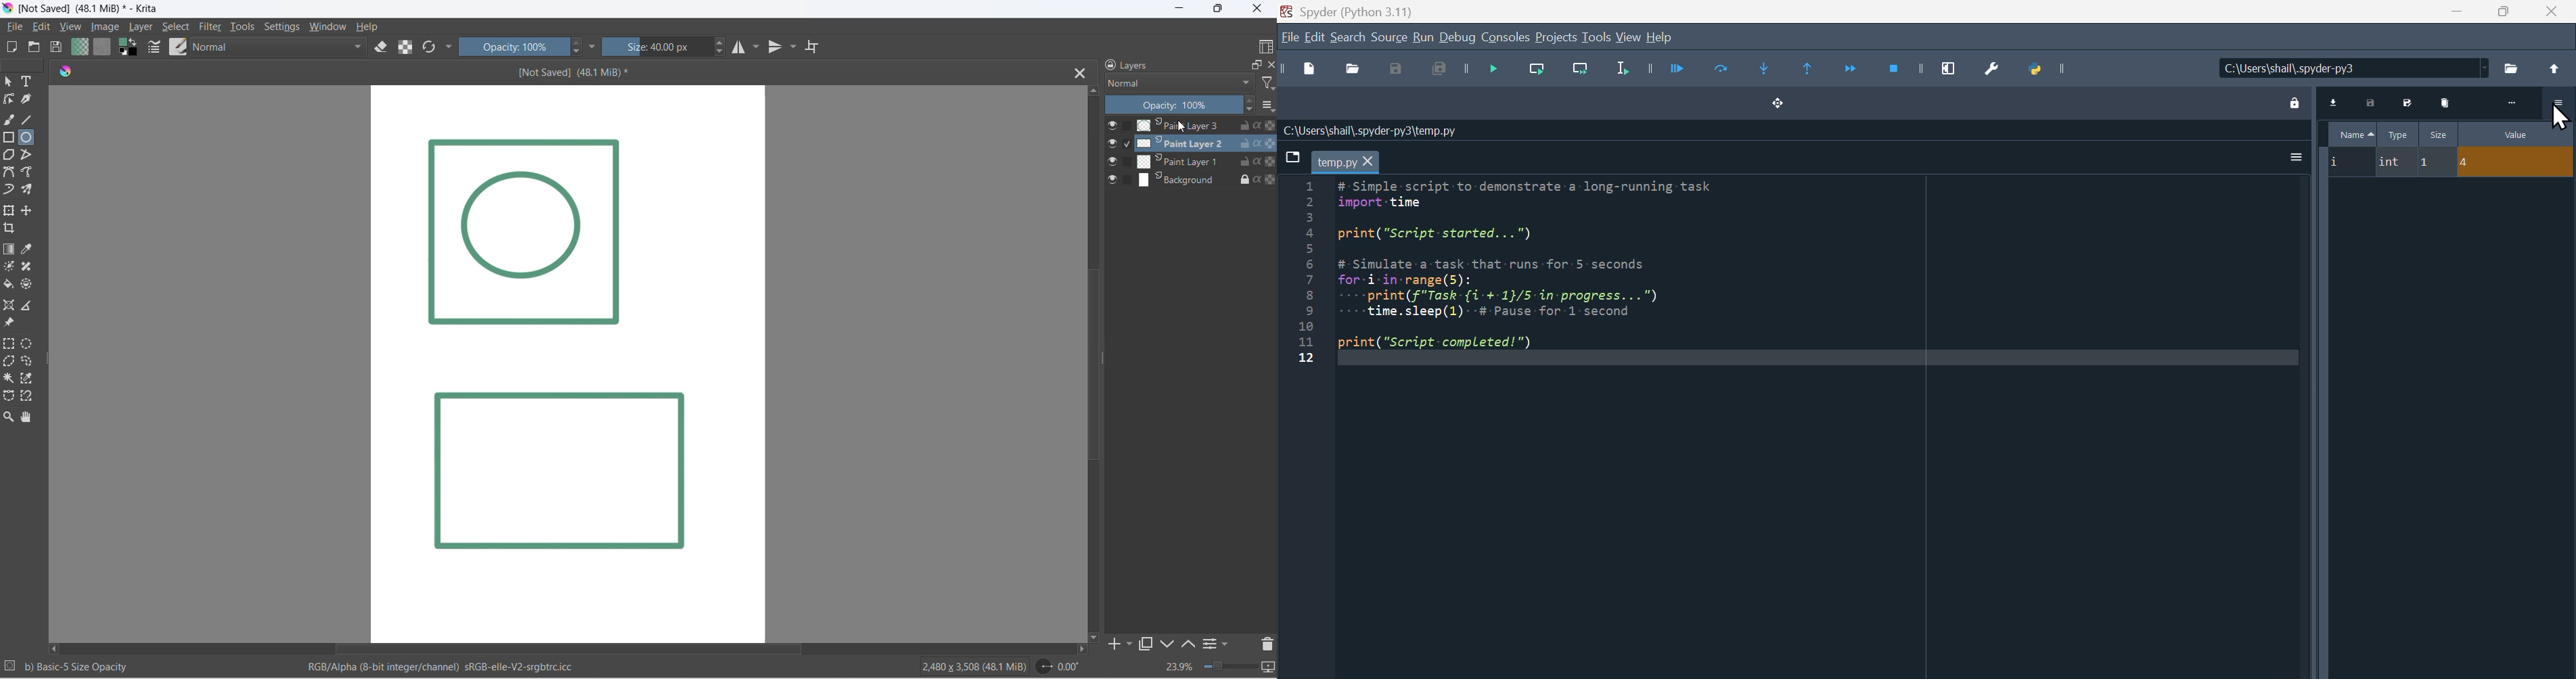  I want to click on refresh, so click(428, 49).